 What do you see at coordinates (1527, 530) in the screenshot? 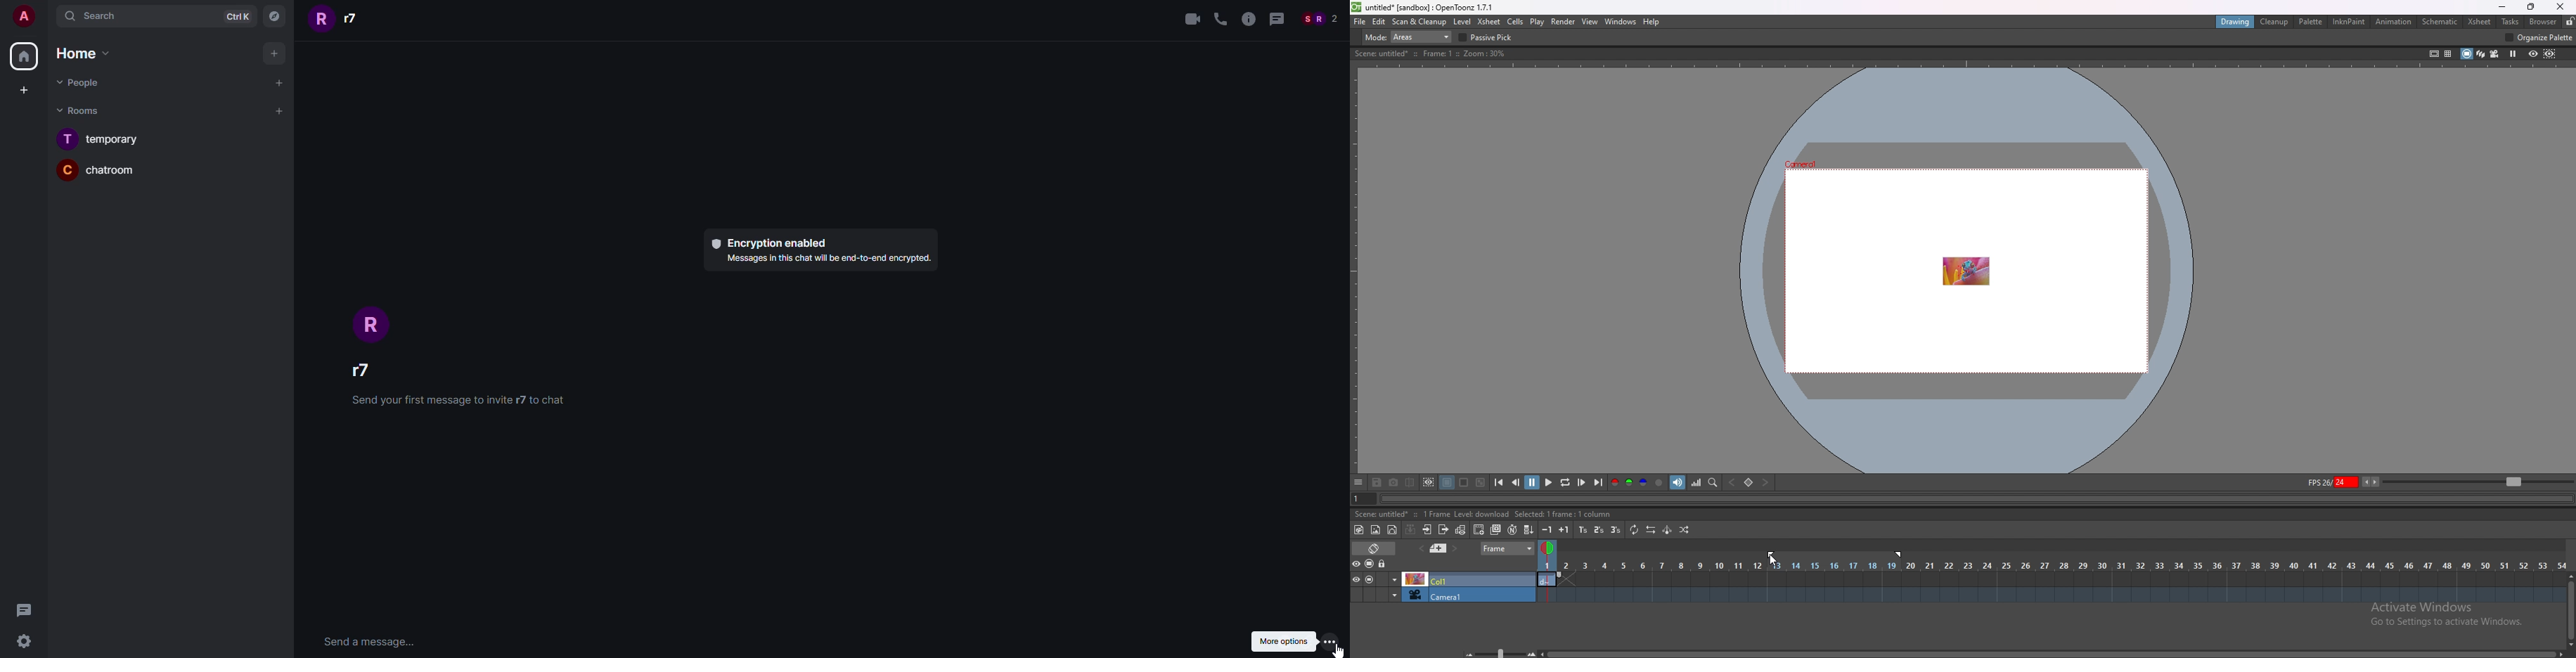
I see `fill in empty cells` at bounding box center [1527, 530].